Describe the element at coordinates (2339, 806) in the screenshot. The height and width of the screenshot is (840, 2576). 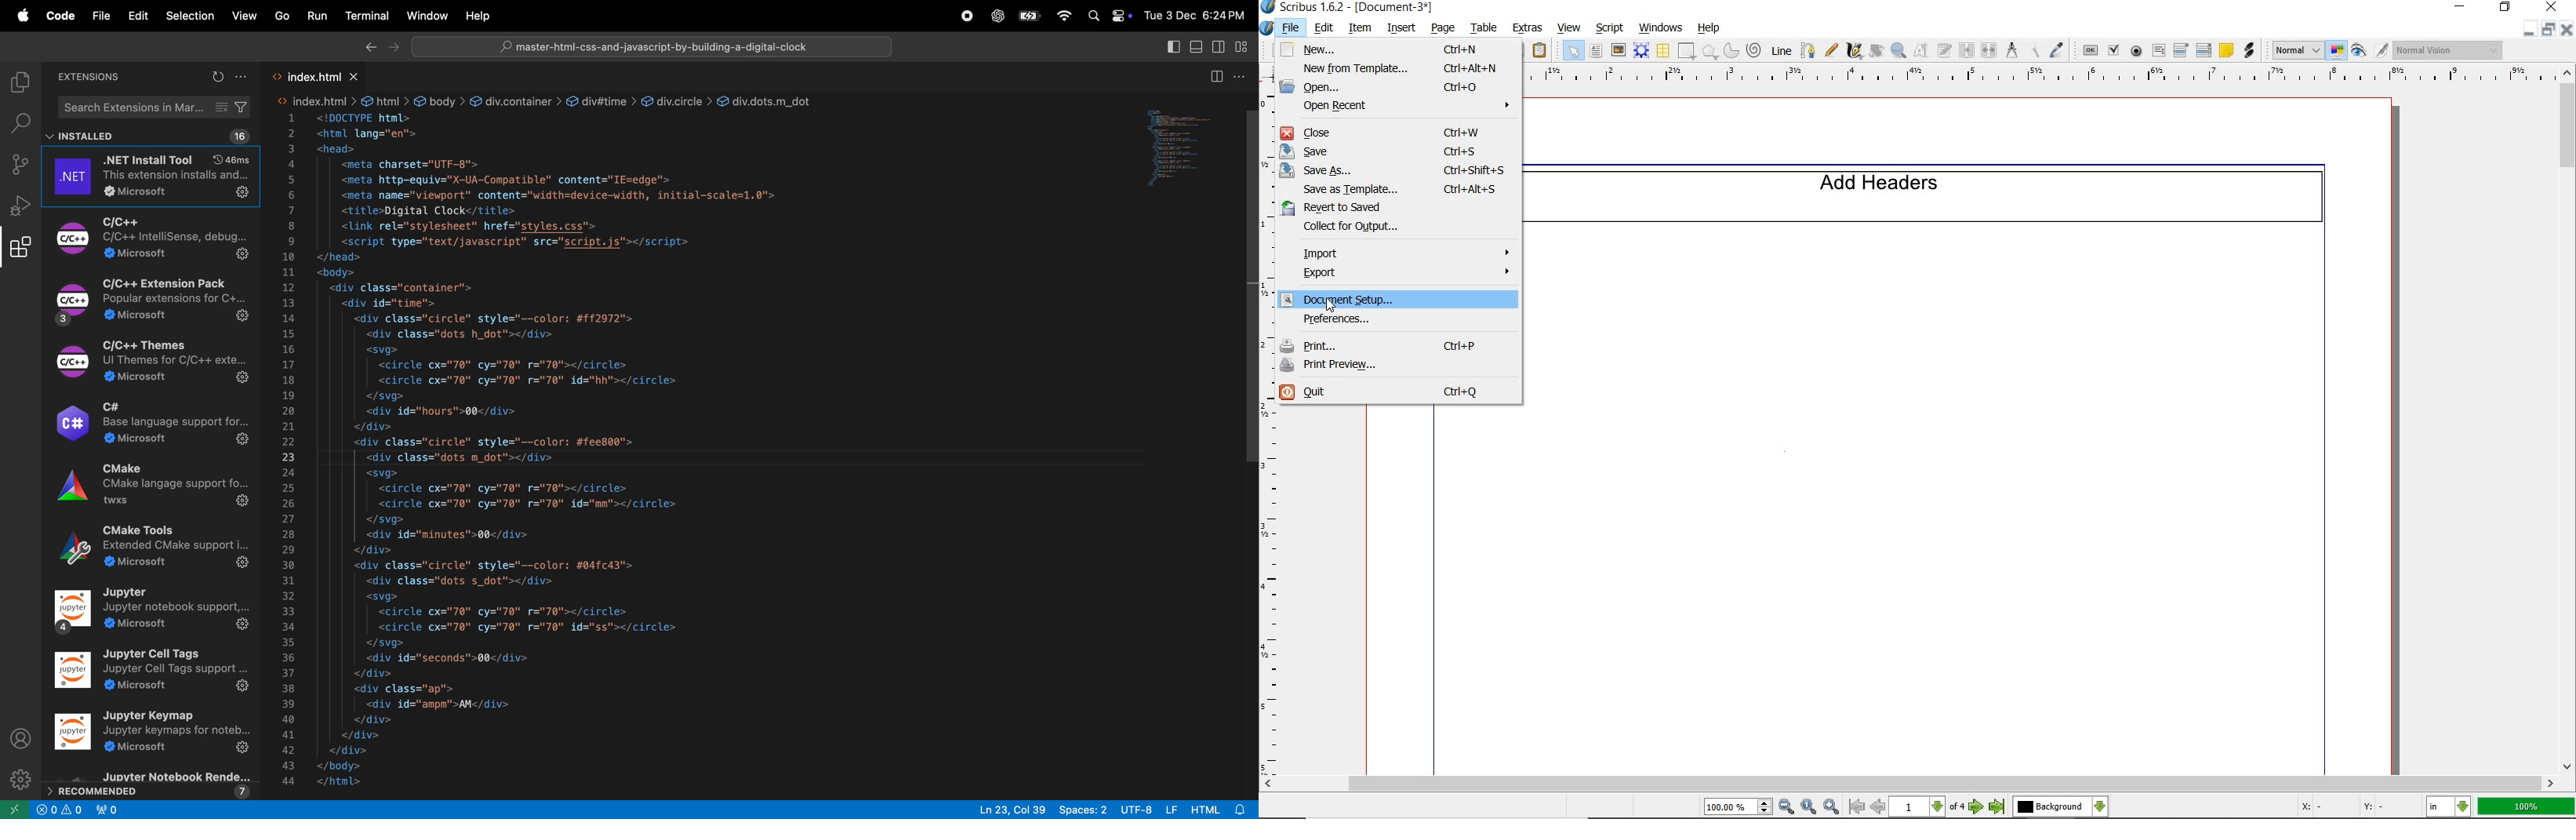
I see `X: - Y: -` at that location.